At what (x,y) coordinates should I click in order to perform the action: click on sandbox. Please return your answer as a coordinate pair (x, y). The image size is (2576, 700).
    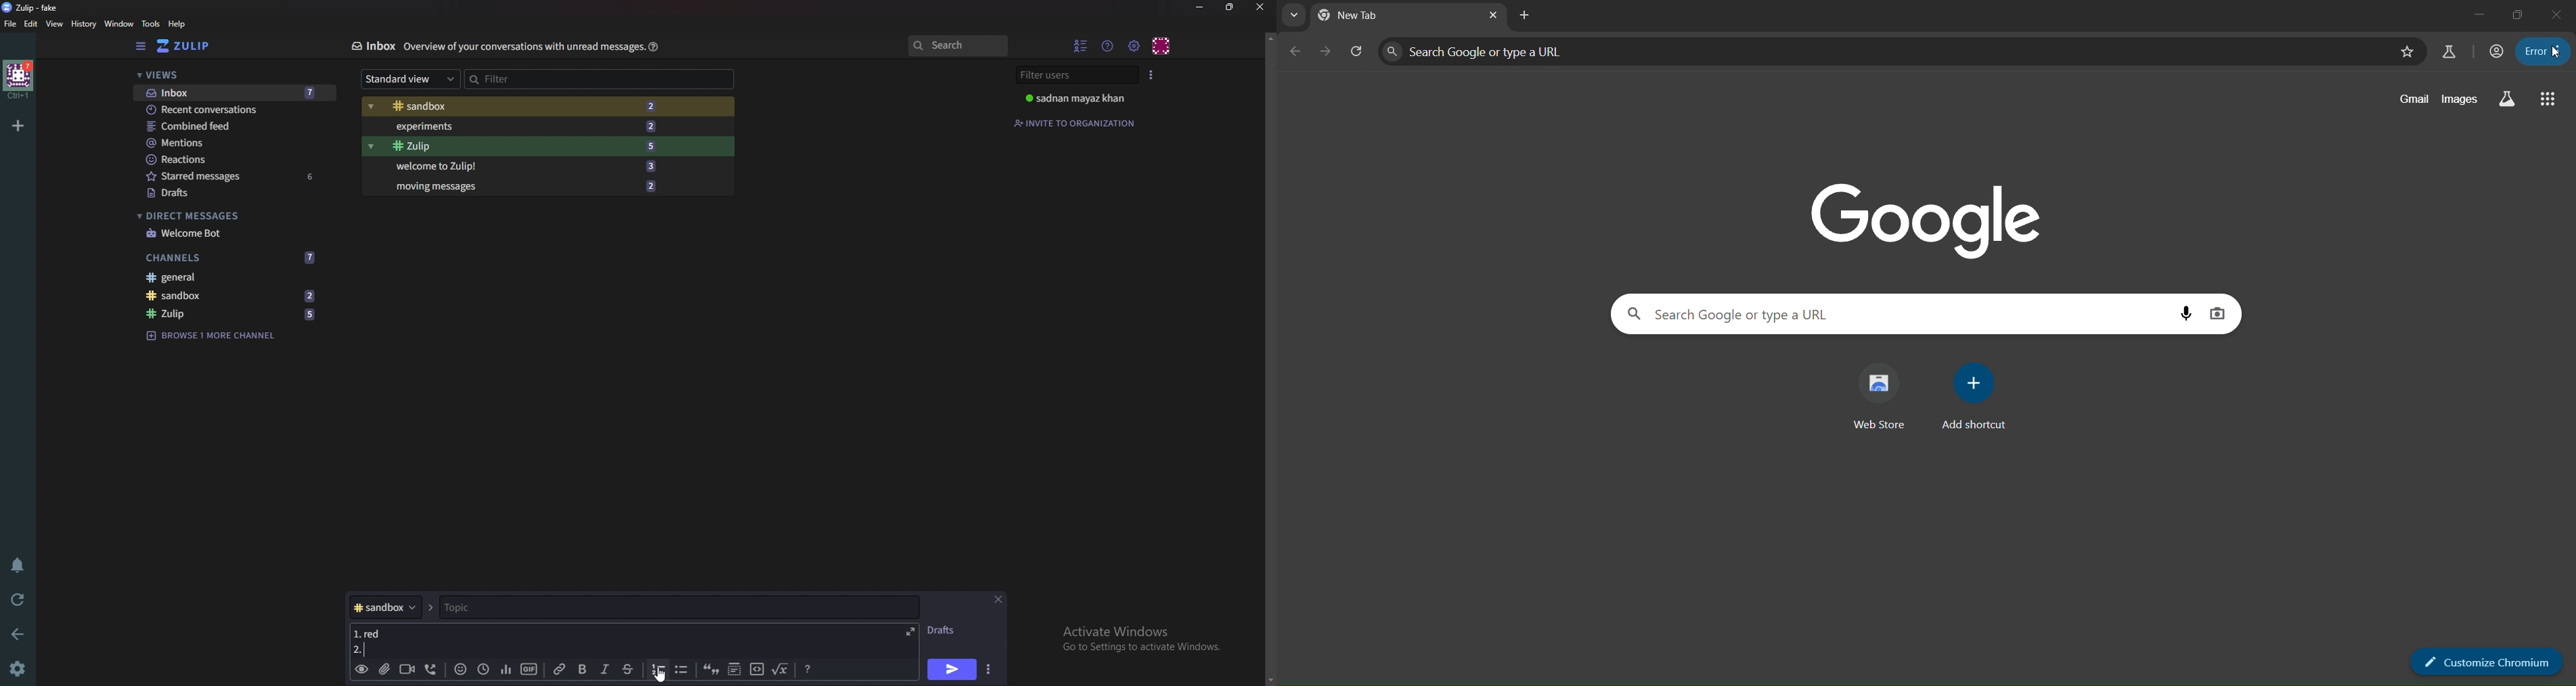
    Looking at the image, I should click on (235, 296).